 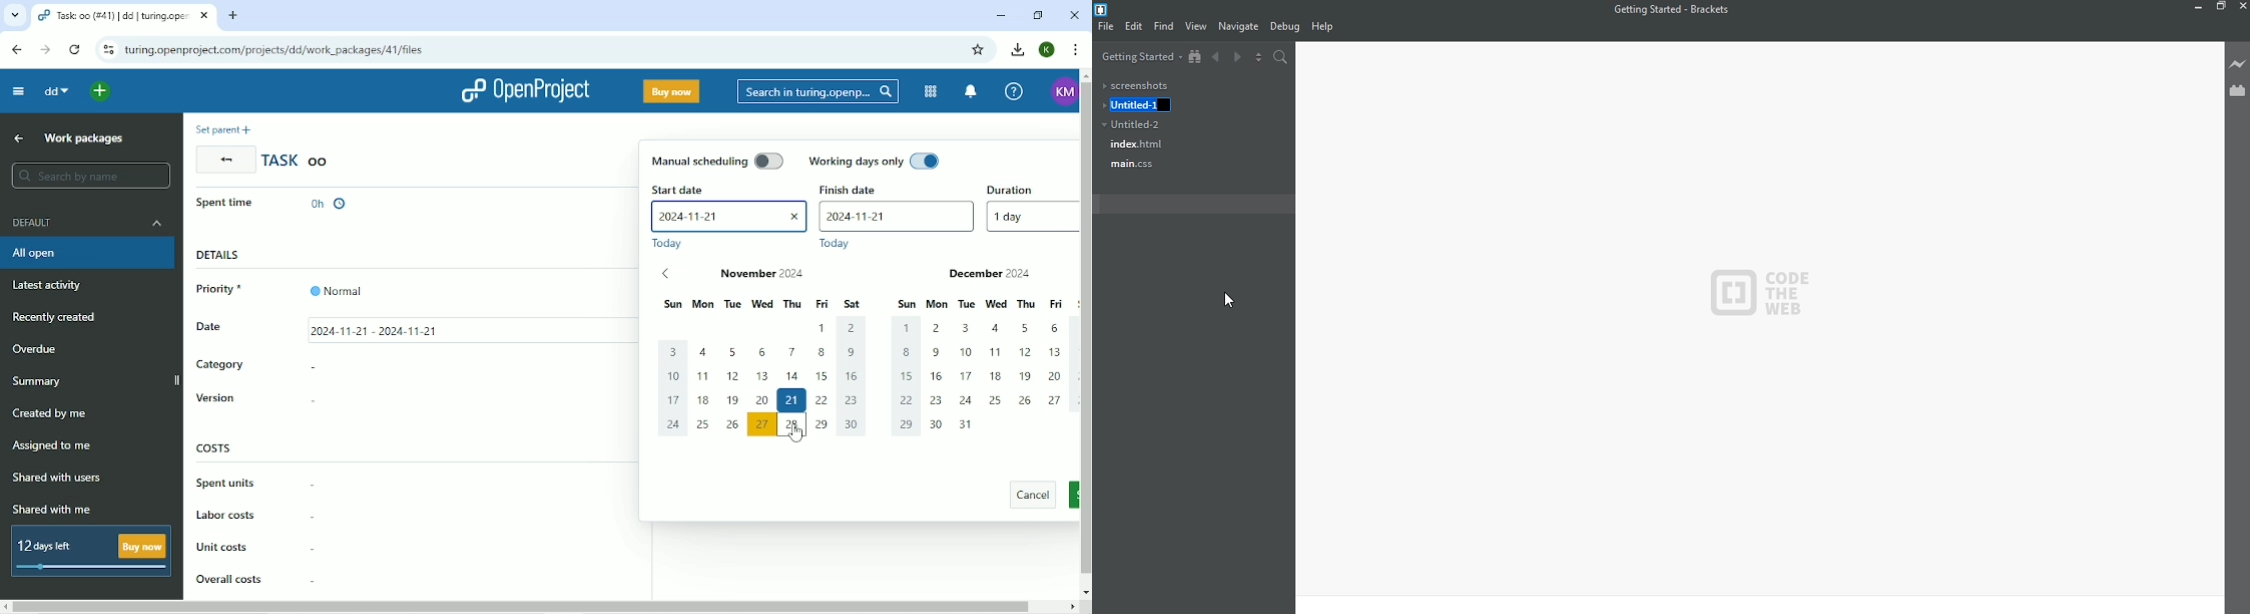 I want to click on Today, so click(x=838, y=244).